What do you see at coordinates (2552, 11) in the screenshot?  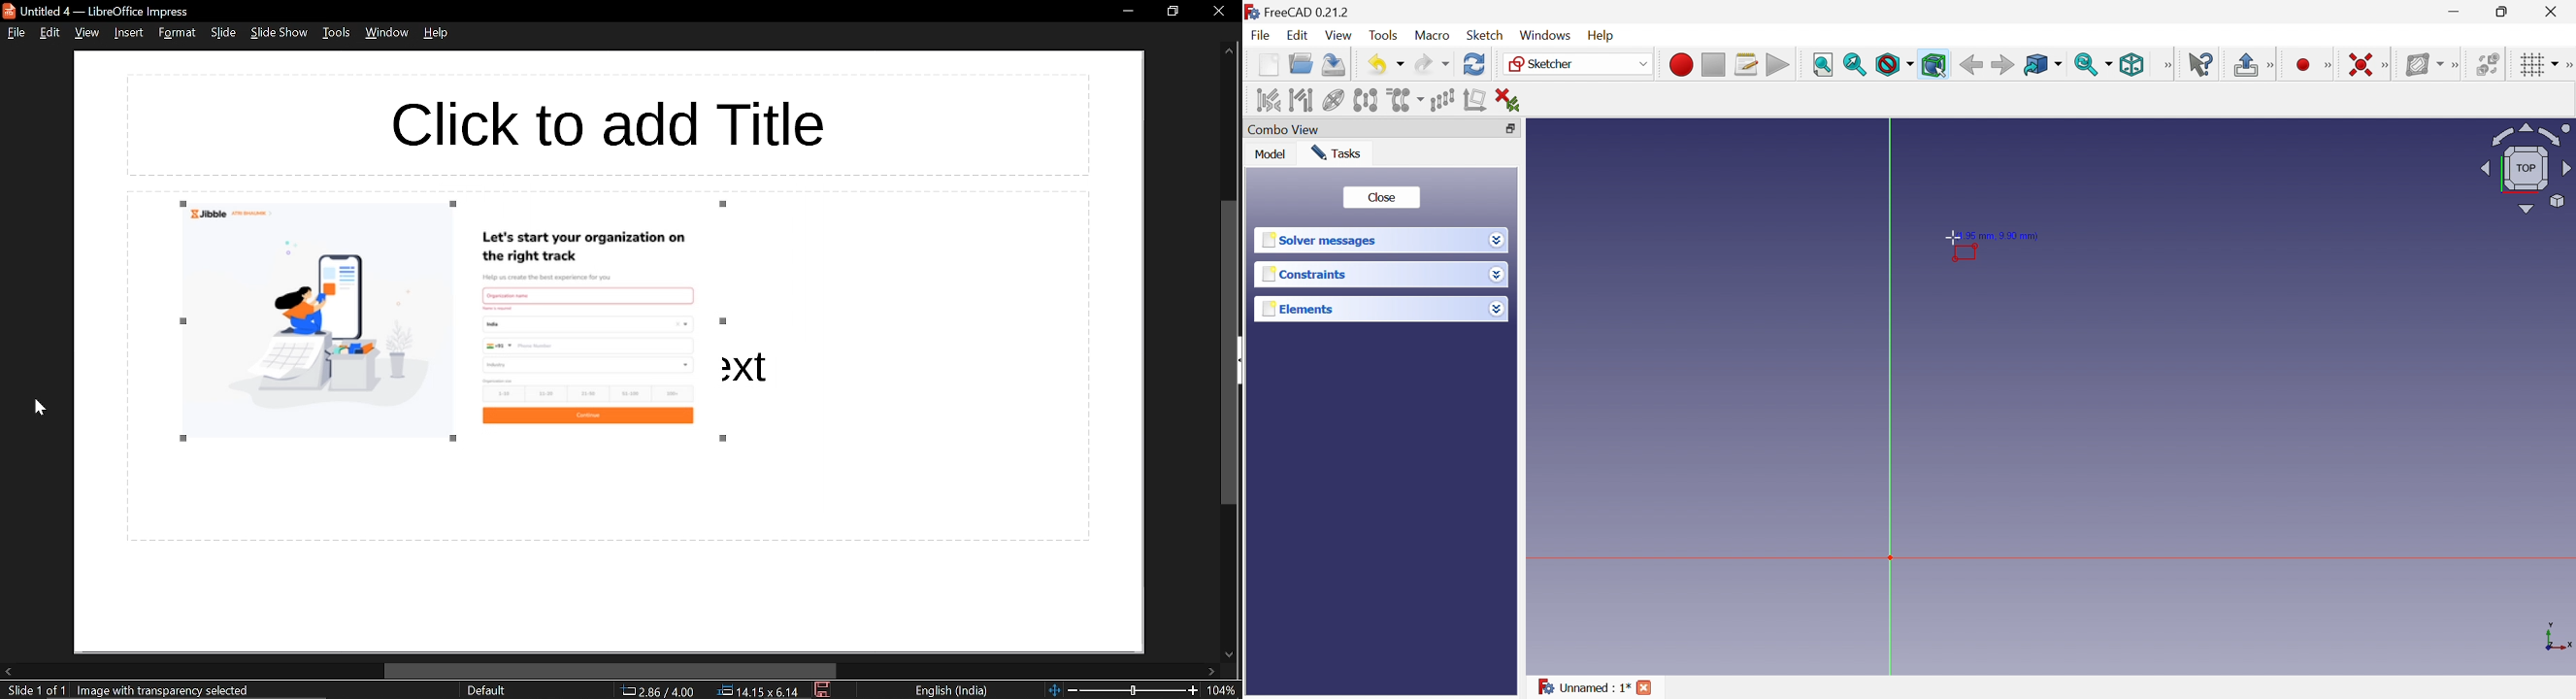 I see `Close` at bounding box center [2552, 11].